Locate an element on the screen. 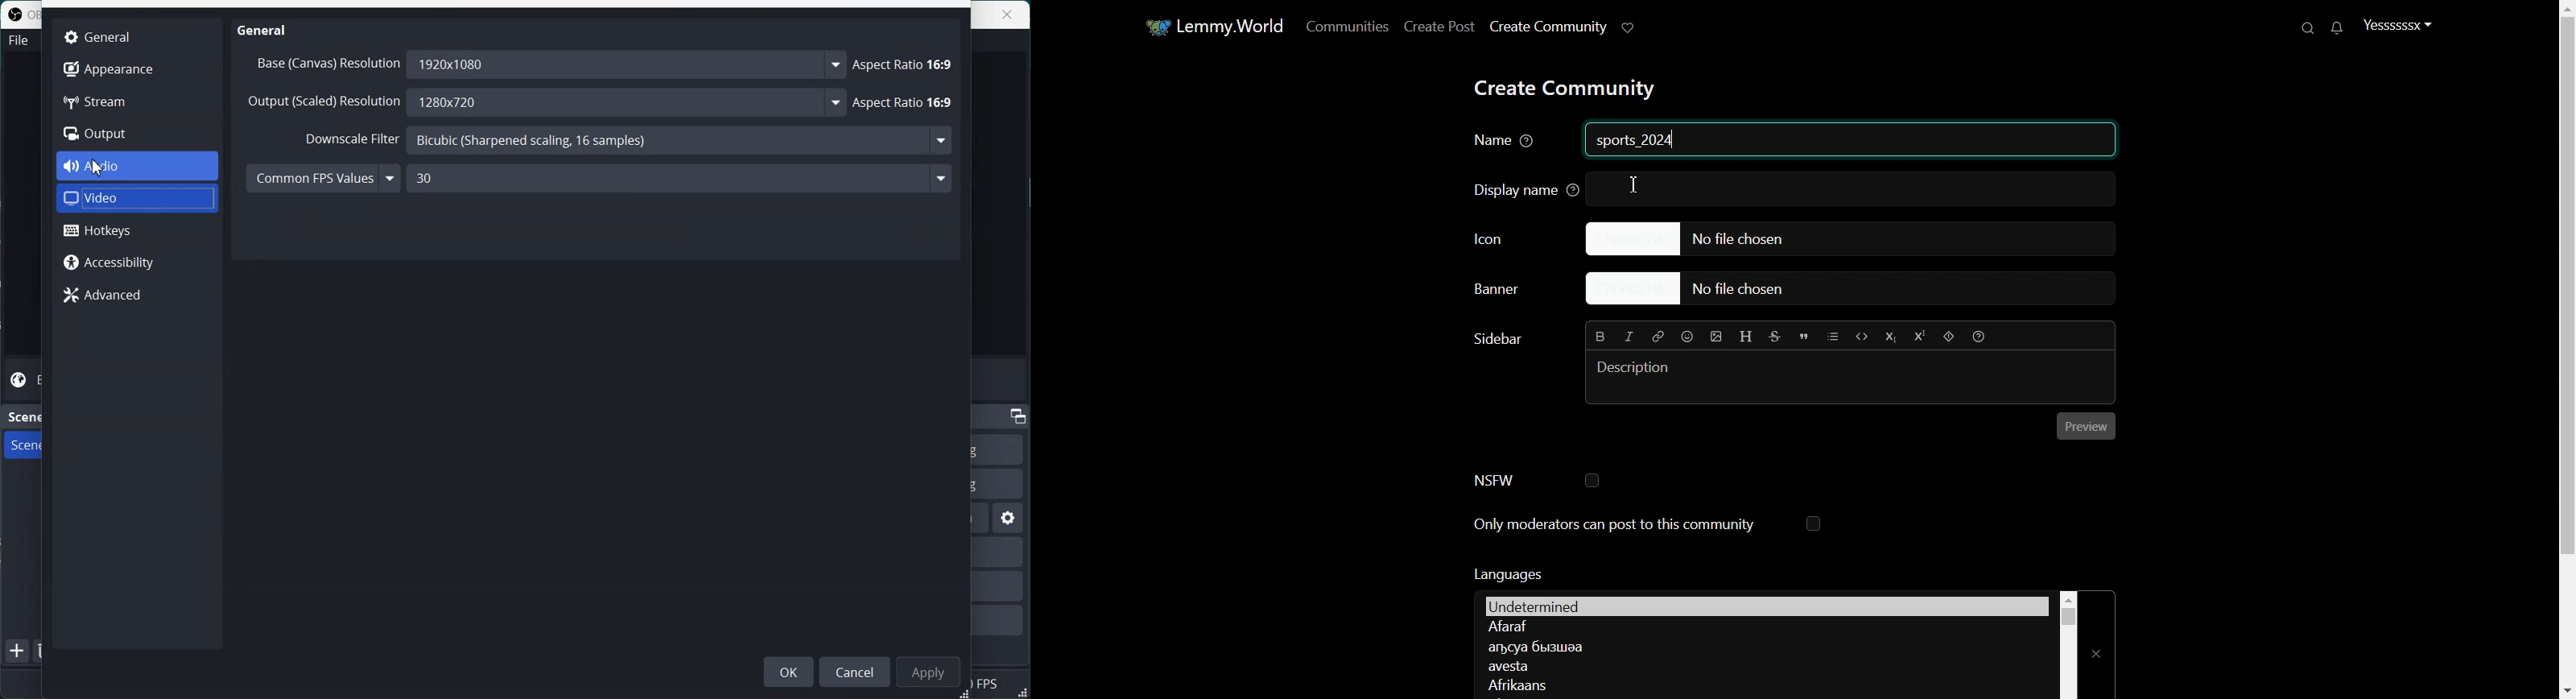 This screenshot has height=700, width=2576. Text is located at coordinates (1496, 339).